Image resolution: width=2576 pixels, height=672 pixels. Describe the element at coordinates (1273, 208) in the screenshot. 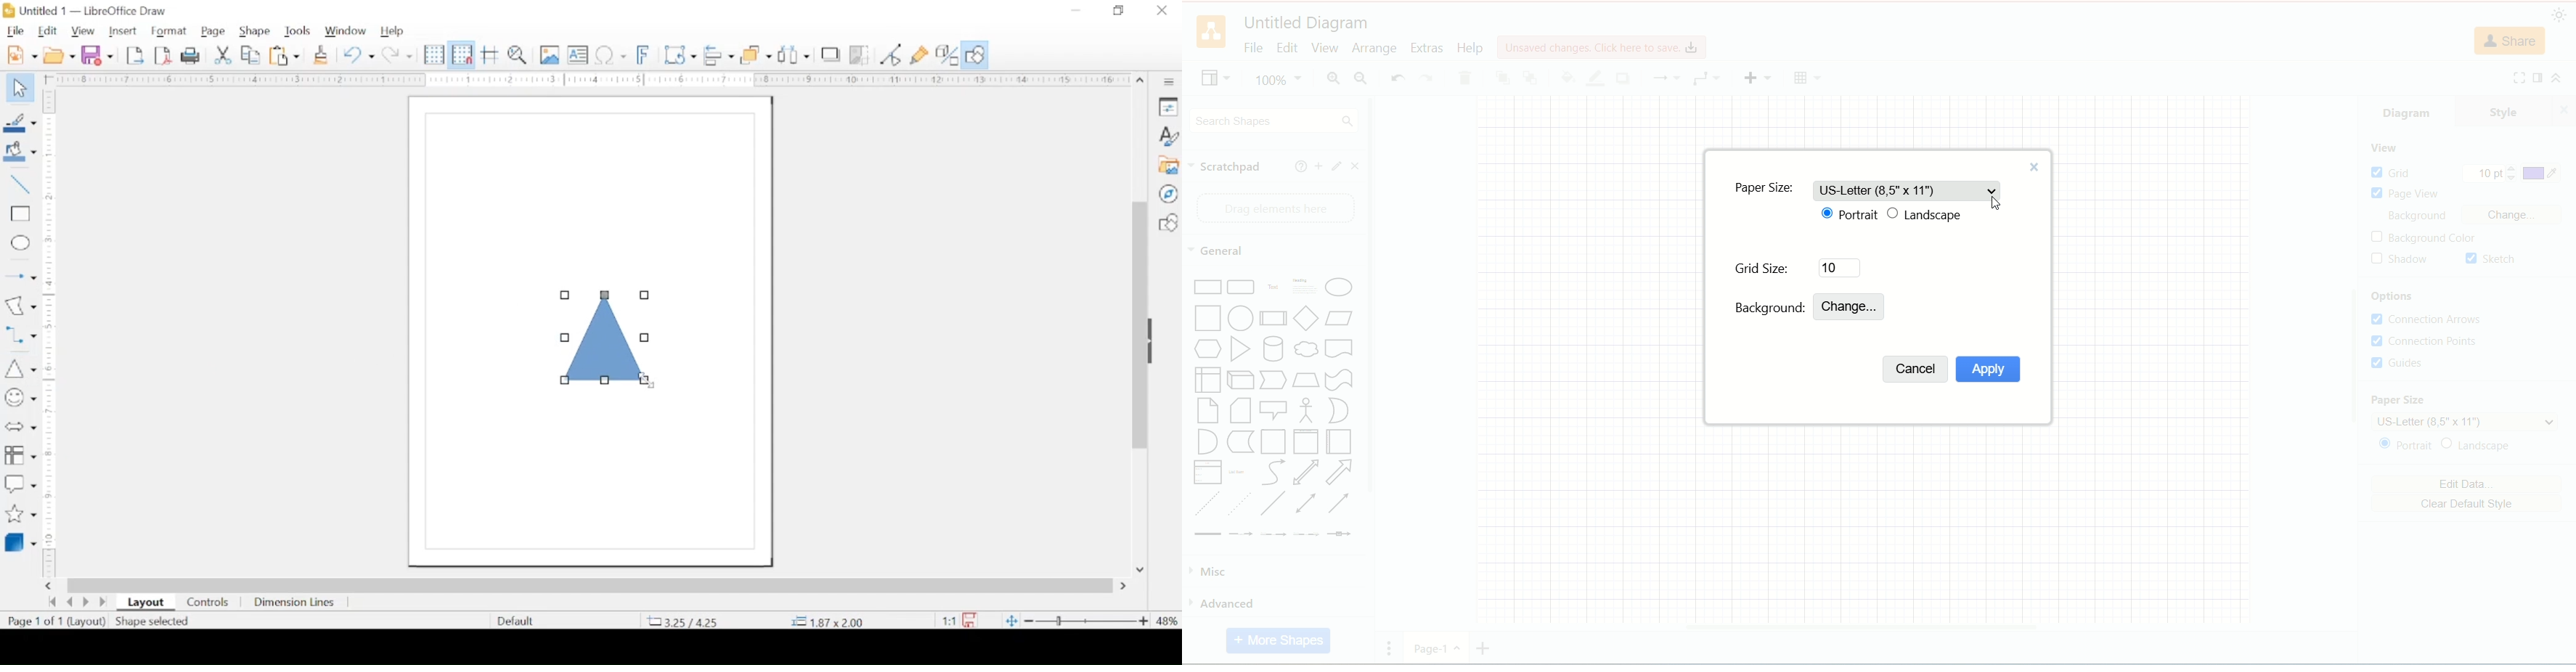

I see `drag element here` at that location.